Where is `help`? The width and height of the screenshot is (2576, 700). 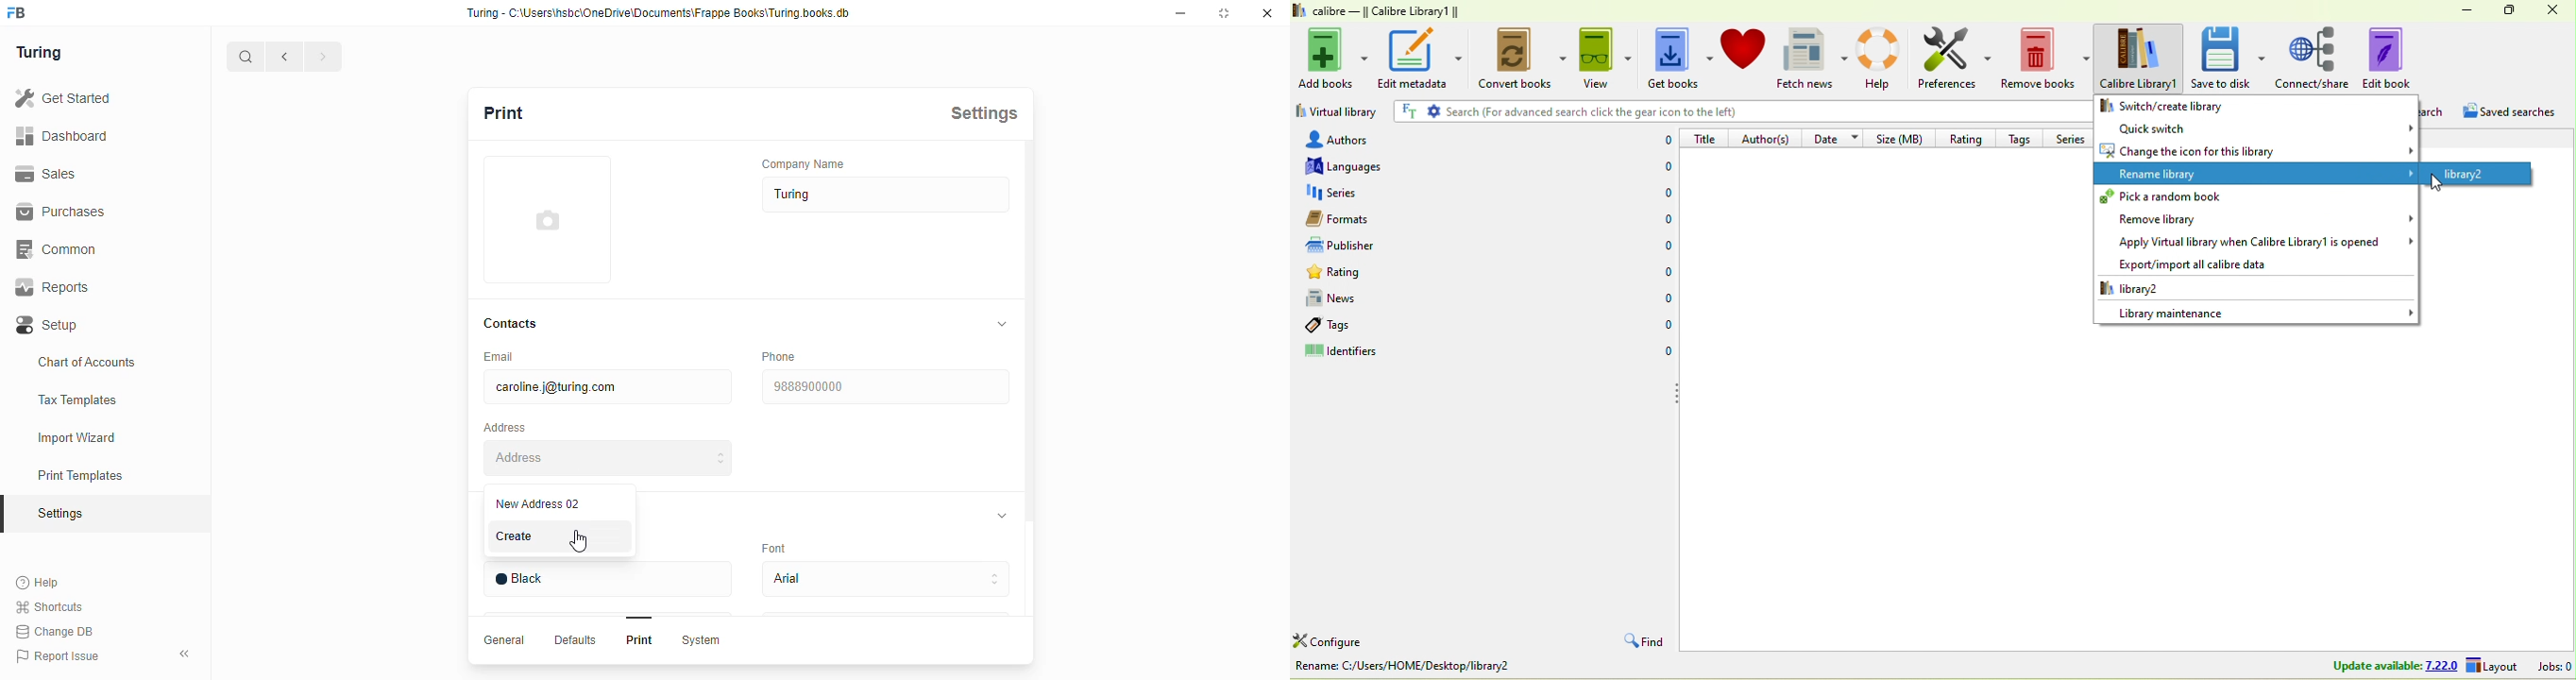
help is located at coordinates (39, 583).